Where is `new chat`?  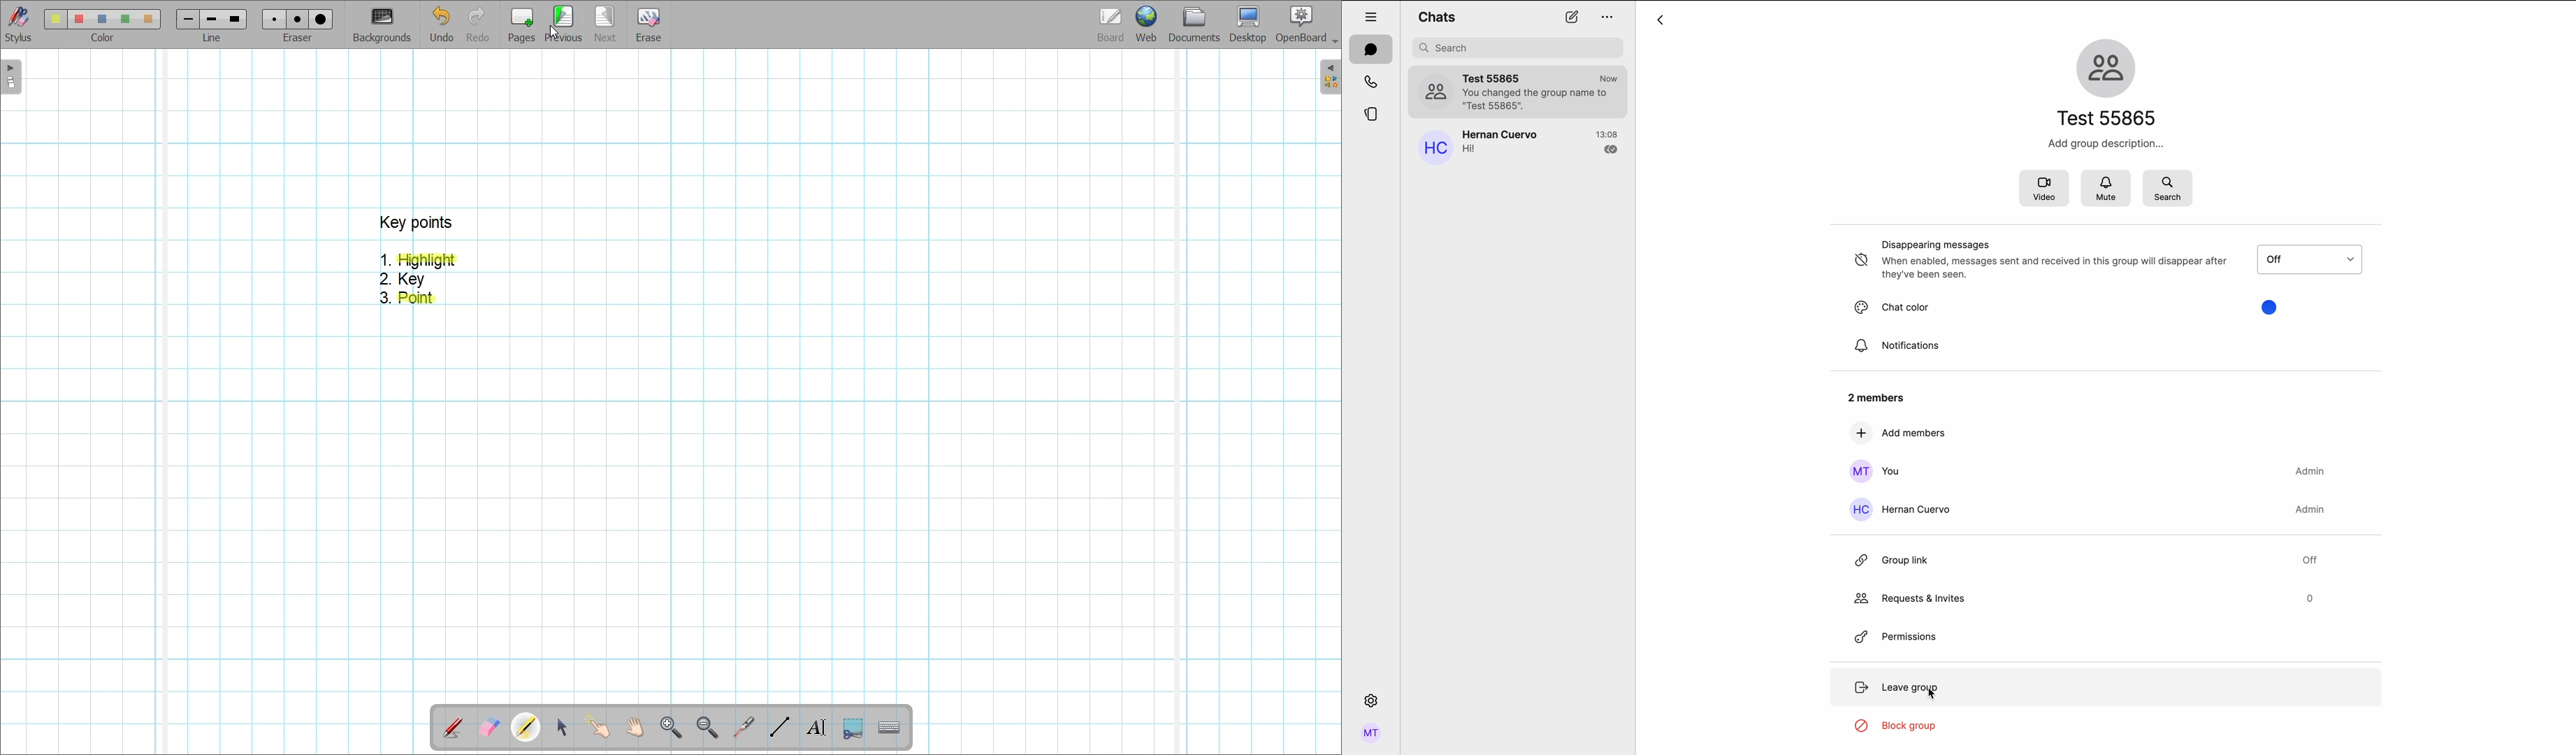 new chat is located at coordinates (1572, 17).